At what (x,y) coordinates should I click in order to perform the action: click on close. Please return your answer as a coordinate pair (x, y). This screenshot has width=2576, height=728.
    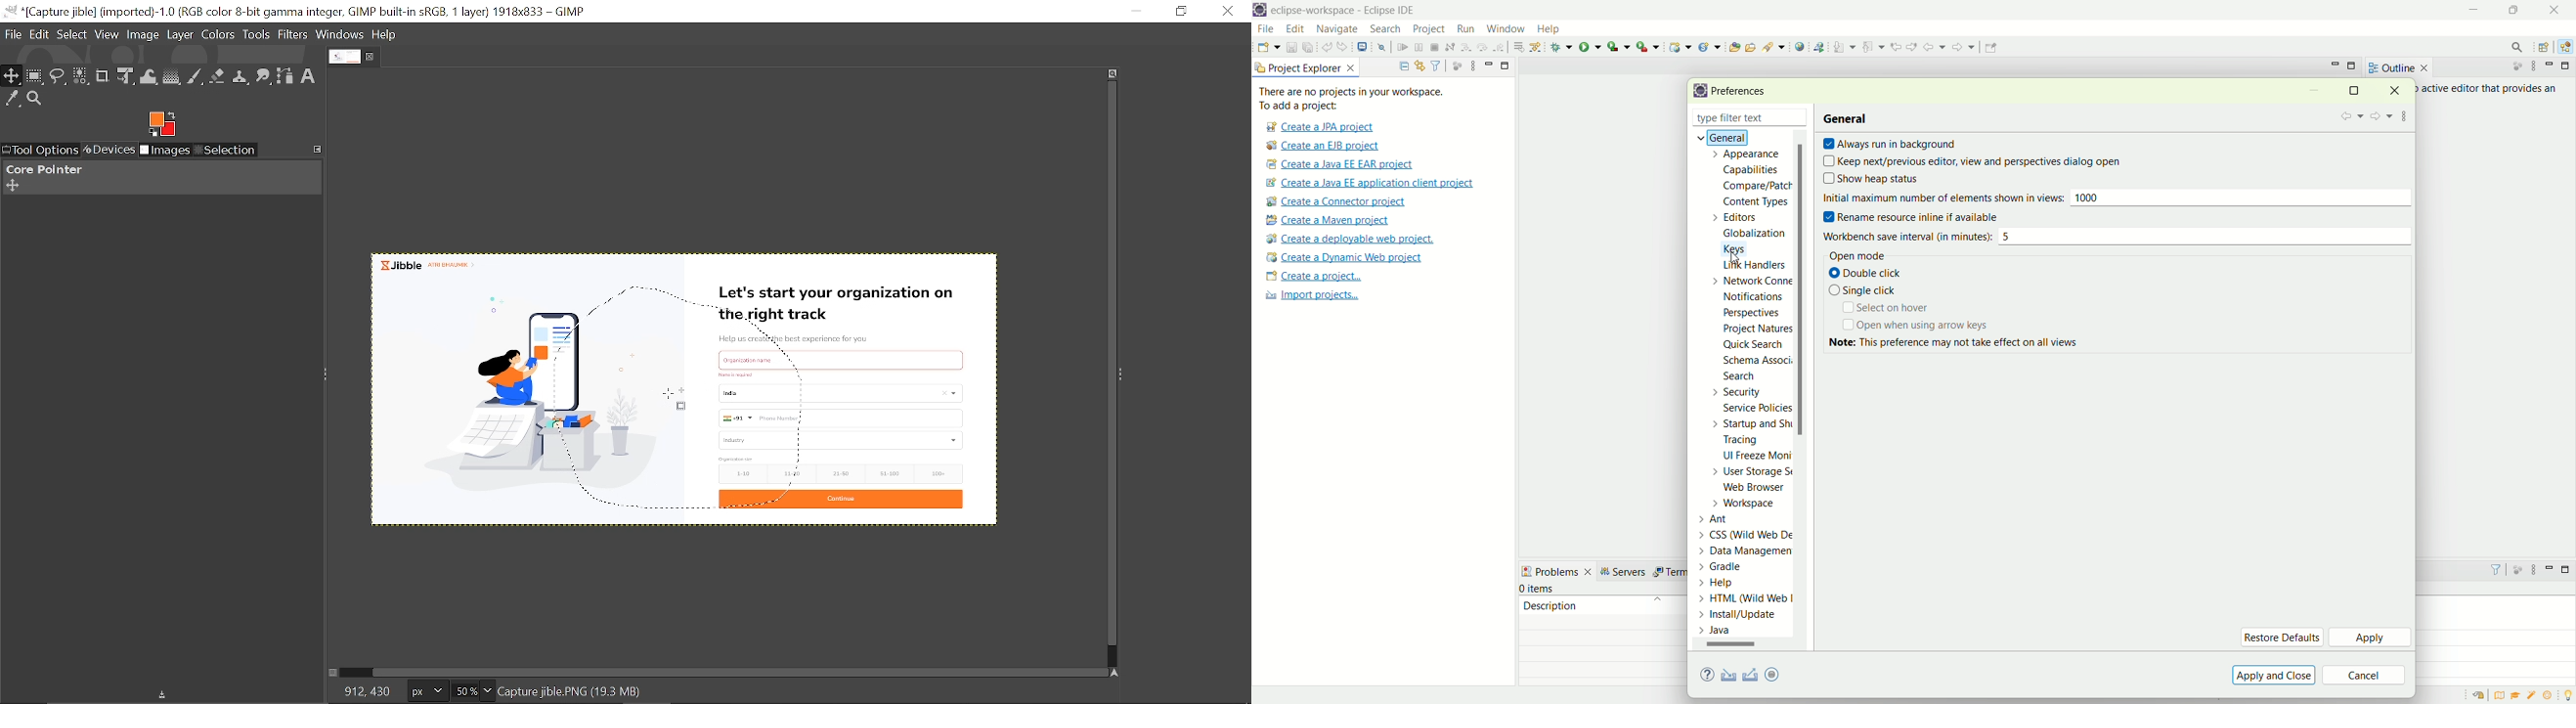
    Looking at the image, I should click on (1803, 119).